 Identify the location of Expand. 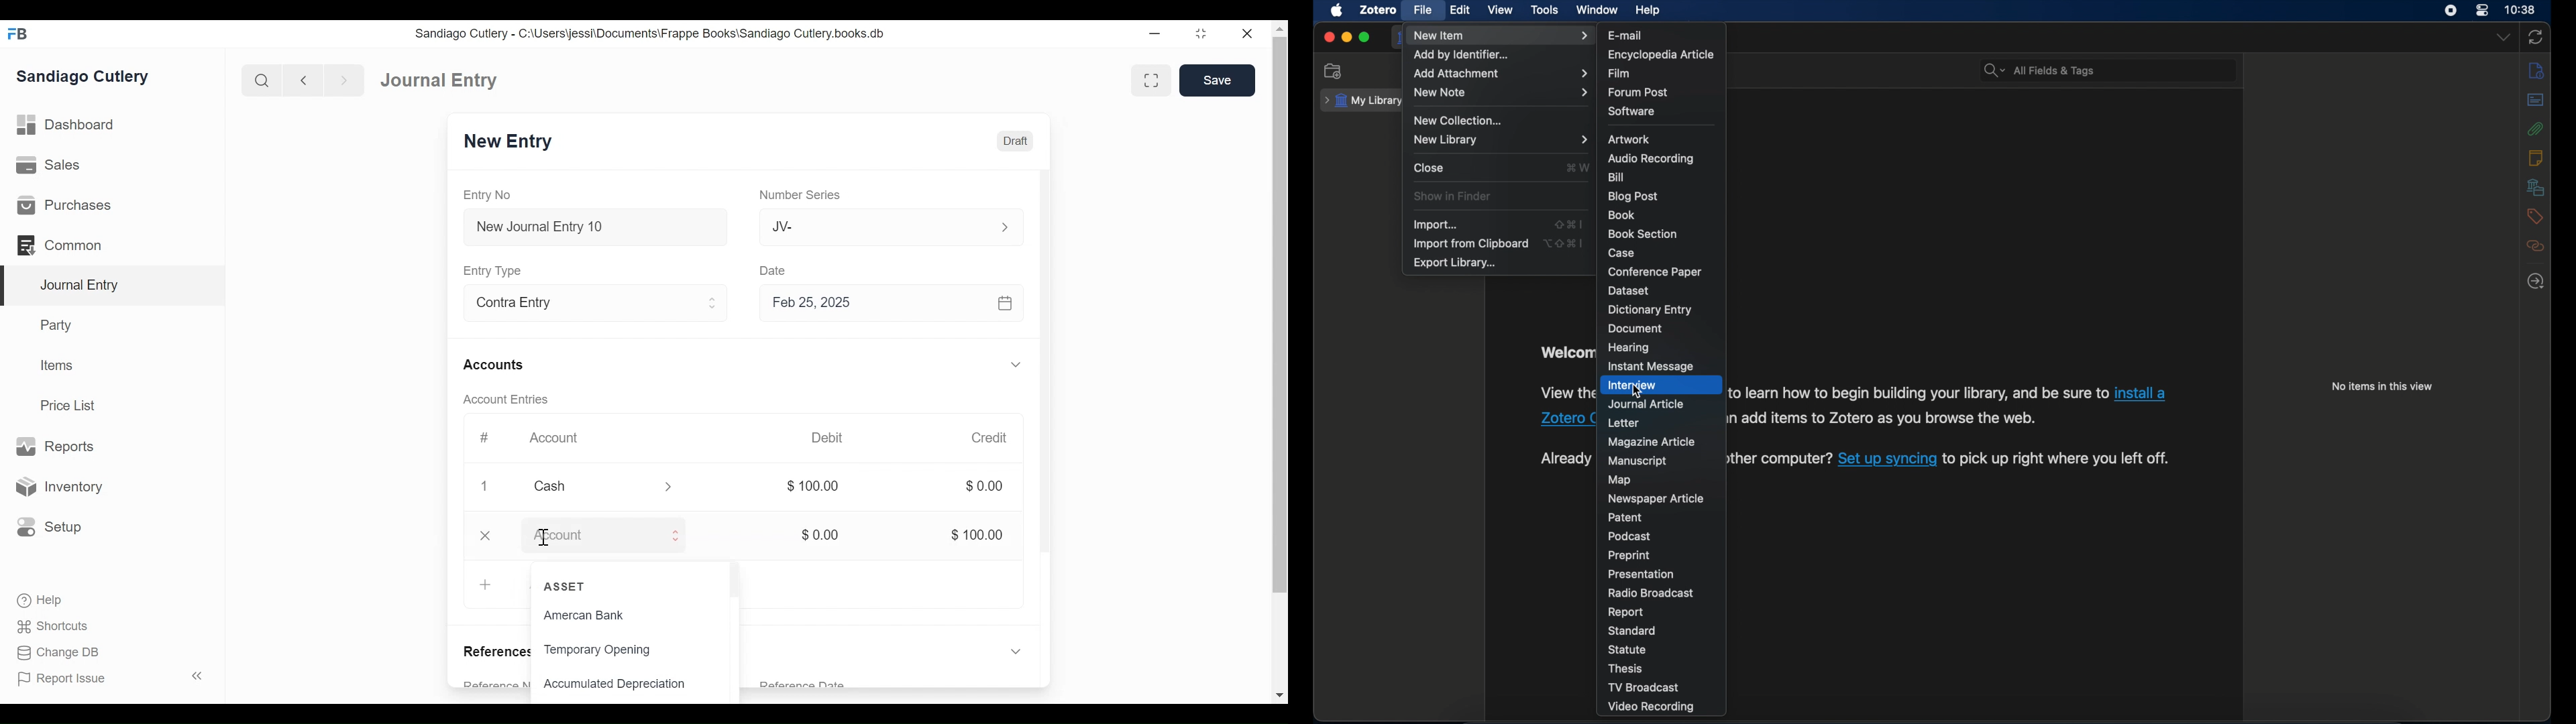
(713, 304).